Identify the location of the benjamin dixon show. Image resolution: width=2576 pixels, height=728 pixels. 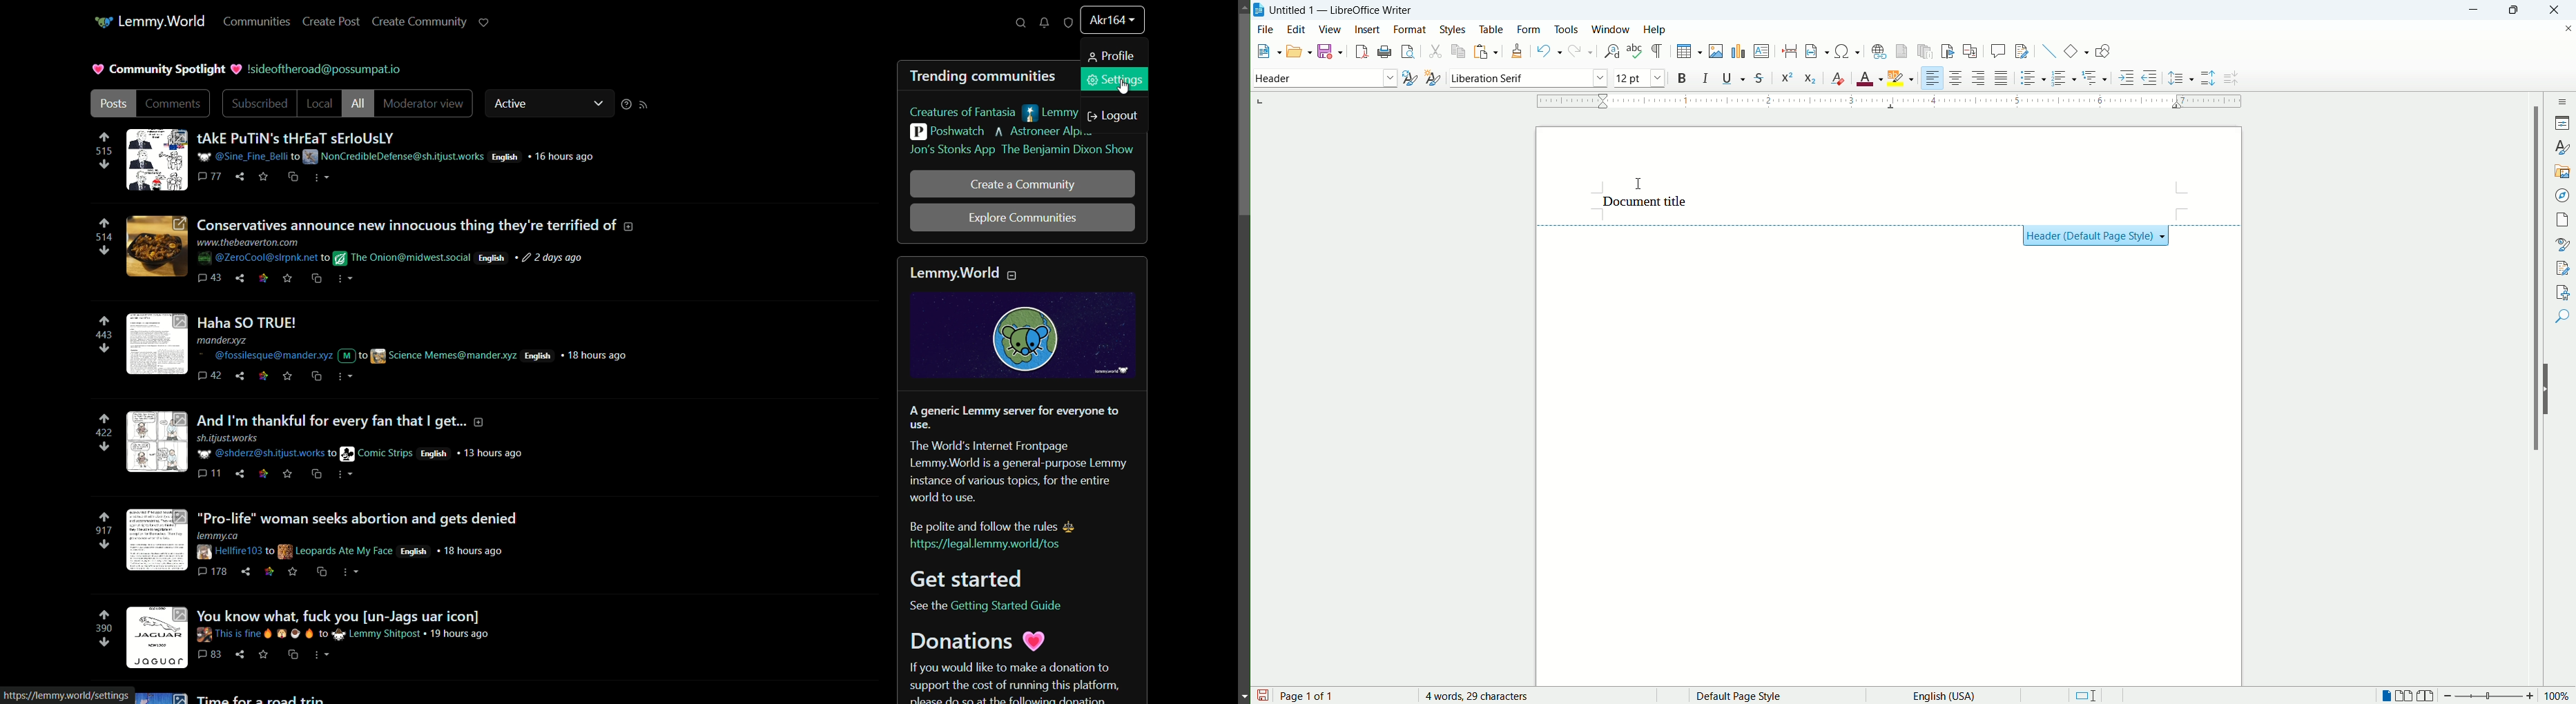
(1068, 150).